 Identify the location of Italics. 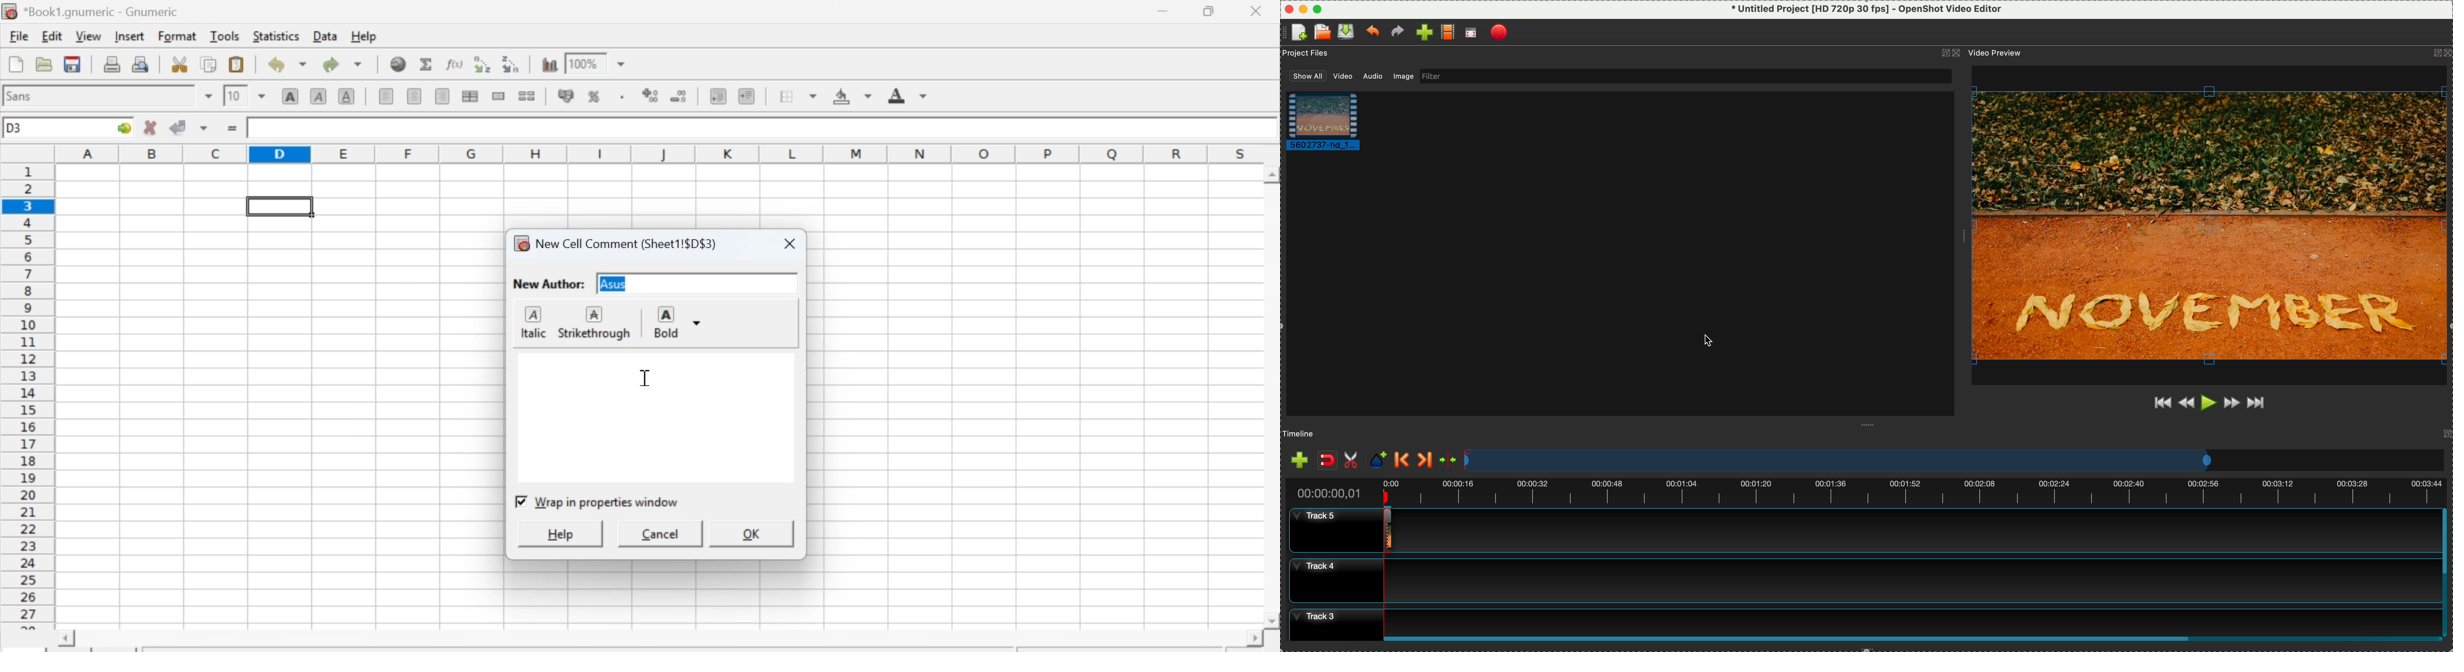
(318, 96).